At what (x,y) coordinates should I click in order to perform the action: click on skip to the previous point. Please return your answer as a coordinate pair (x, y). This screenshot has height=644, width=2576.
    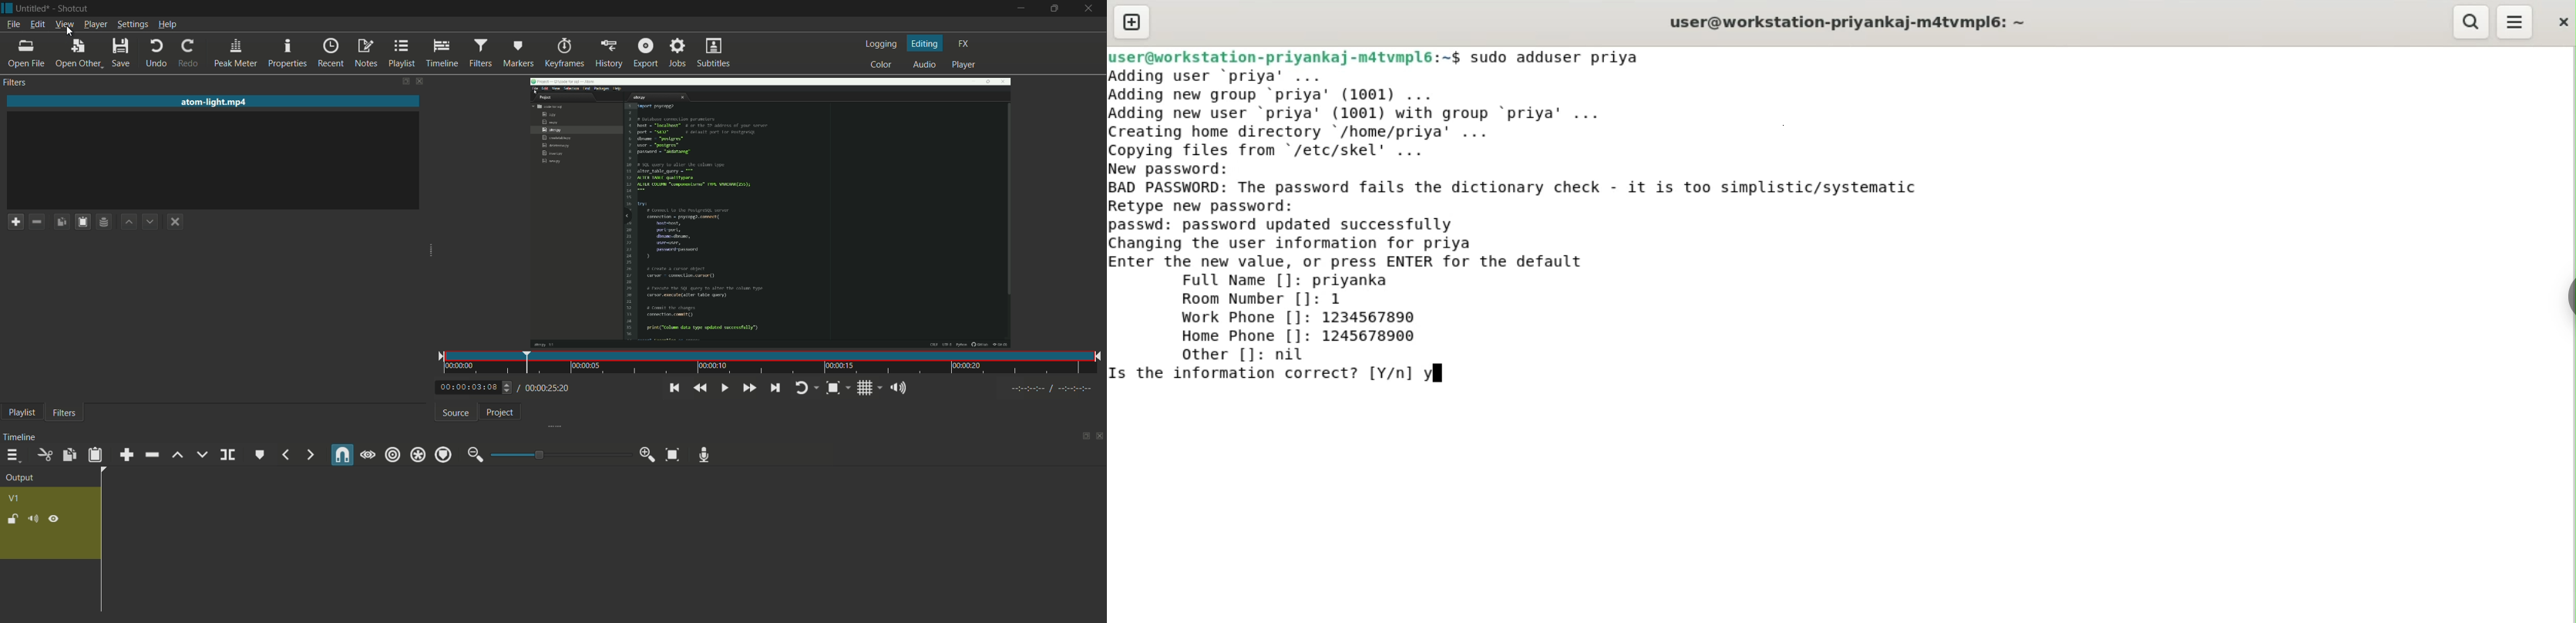
    Looking at the image, I should click on (674, 388).